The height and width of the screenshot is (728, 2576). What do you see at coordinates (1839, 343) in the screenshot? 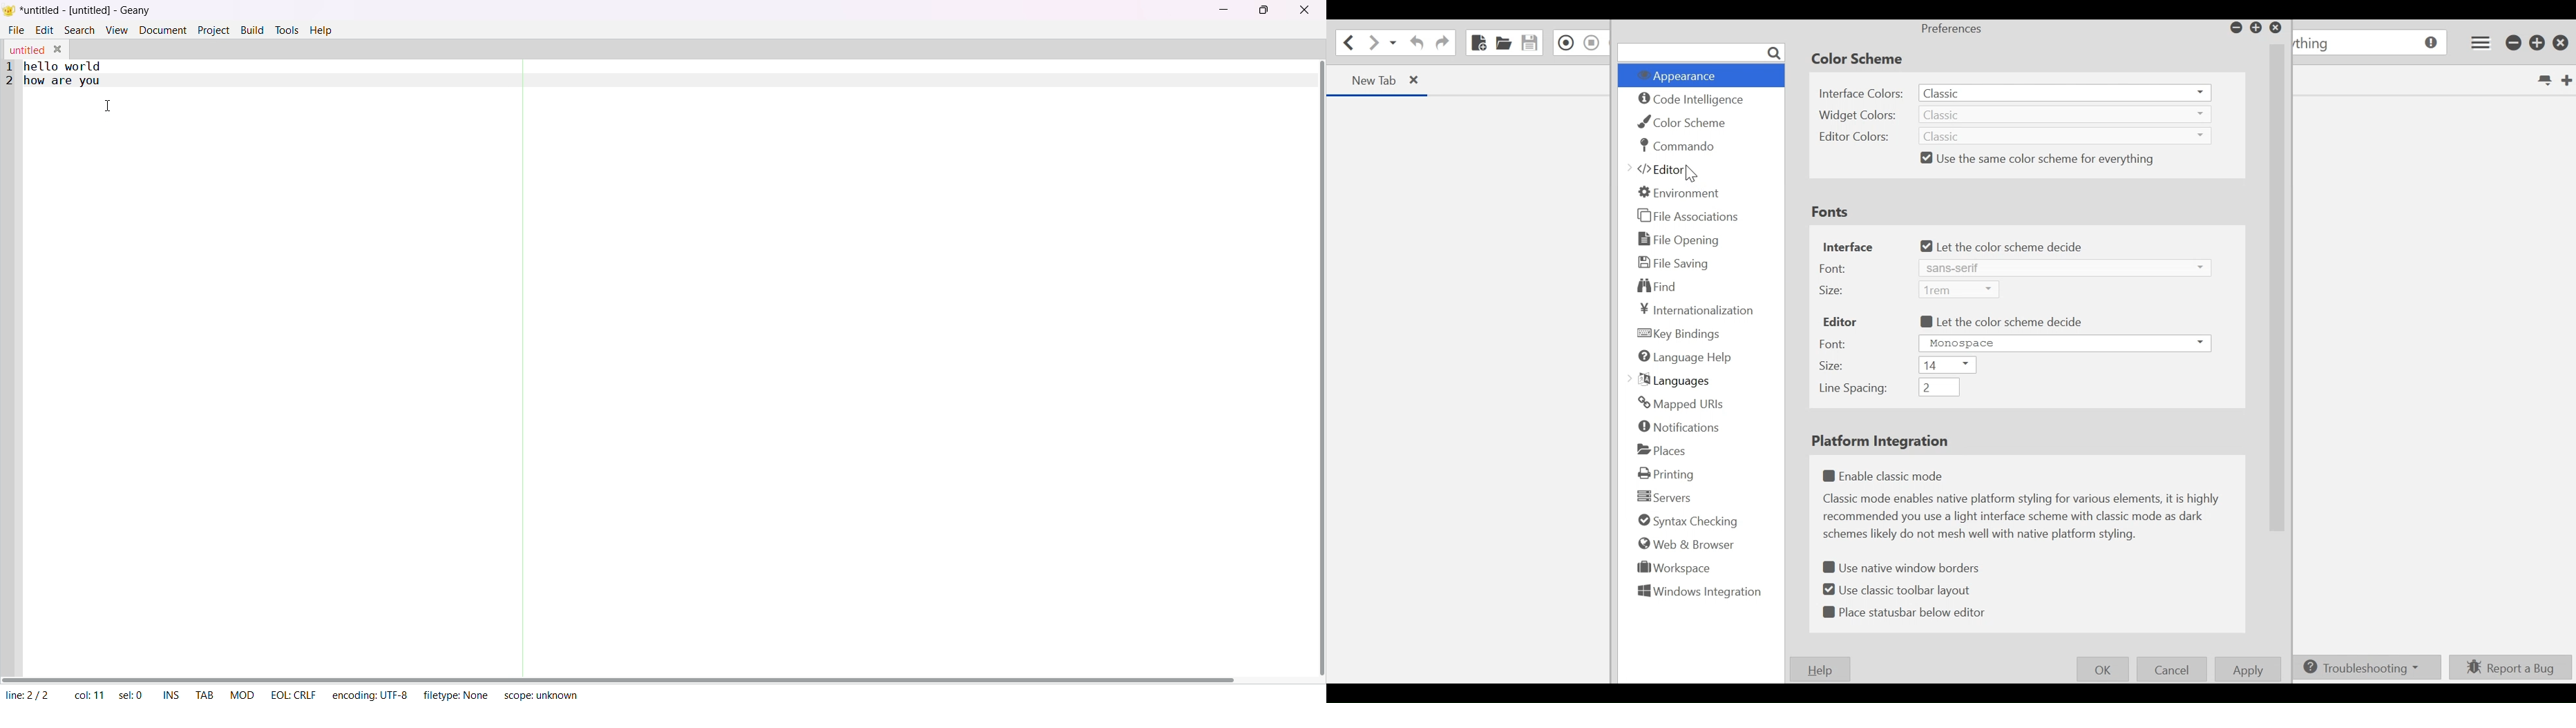
I see `Font:` at bounding box center [1839, 343].